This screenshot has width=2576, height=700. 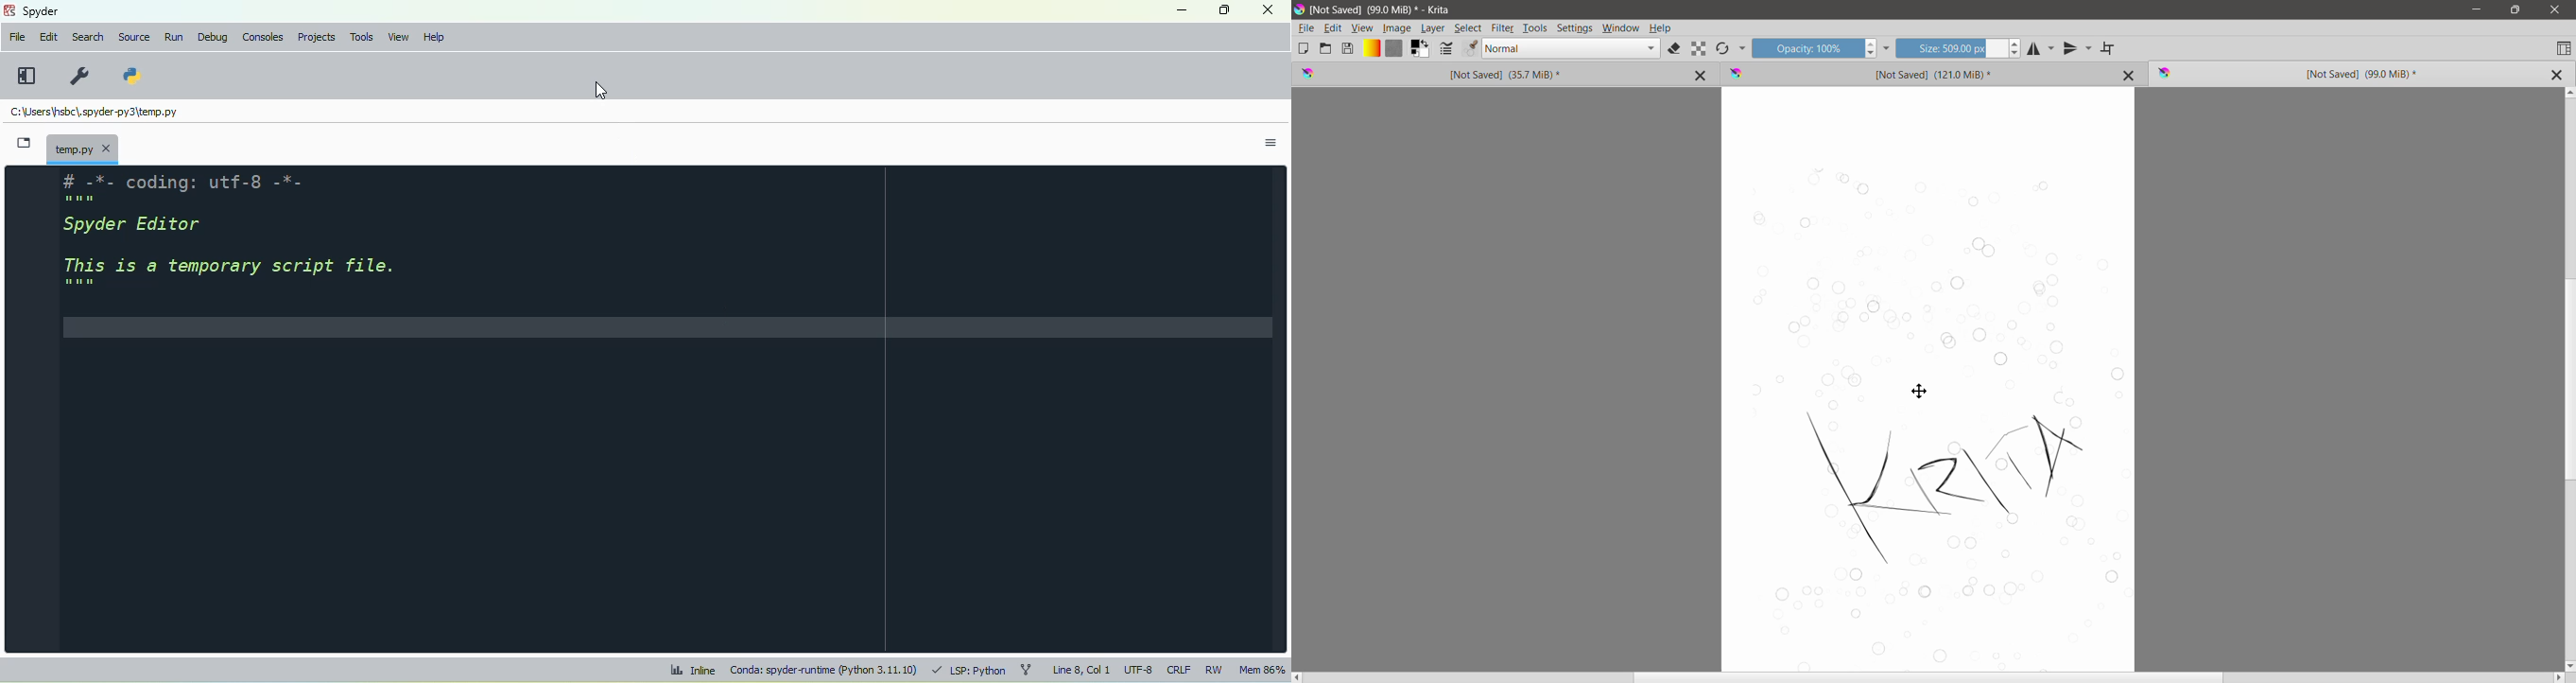 What do you see at coordinates (1139, 669) in the screenshot?
I see `UTF-8` at bounding box center [1139, 669].